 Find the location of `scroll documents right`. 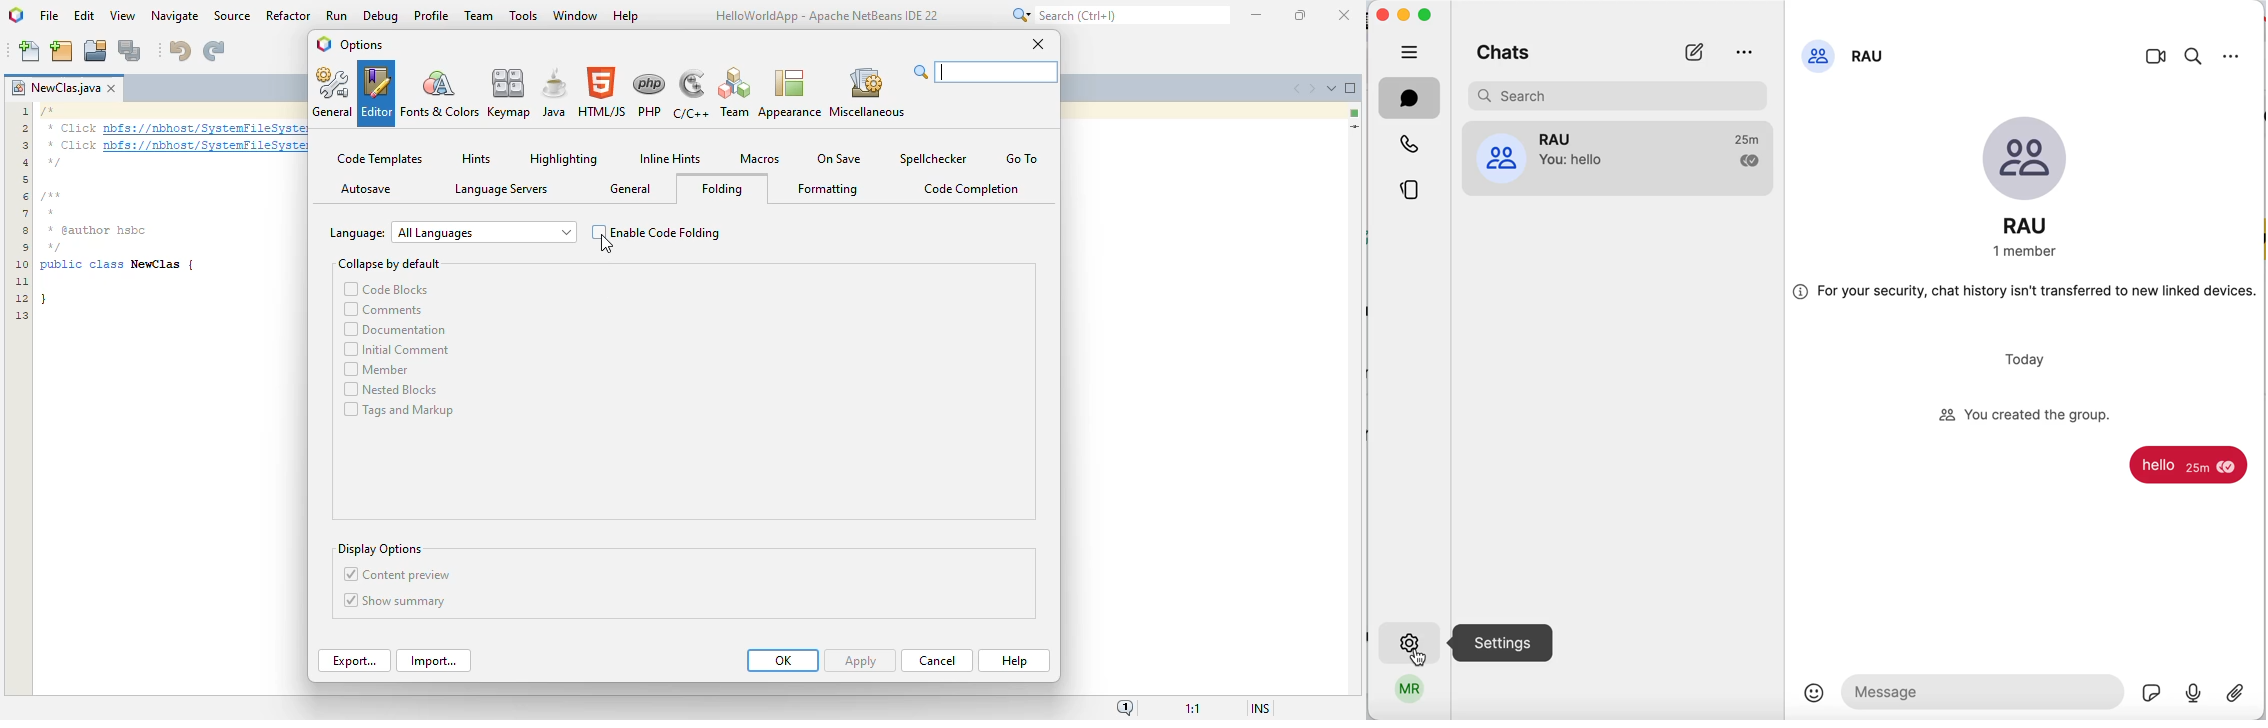

scroll documents right is located at coordinates (1310, 89).